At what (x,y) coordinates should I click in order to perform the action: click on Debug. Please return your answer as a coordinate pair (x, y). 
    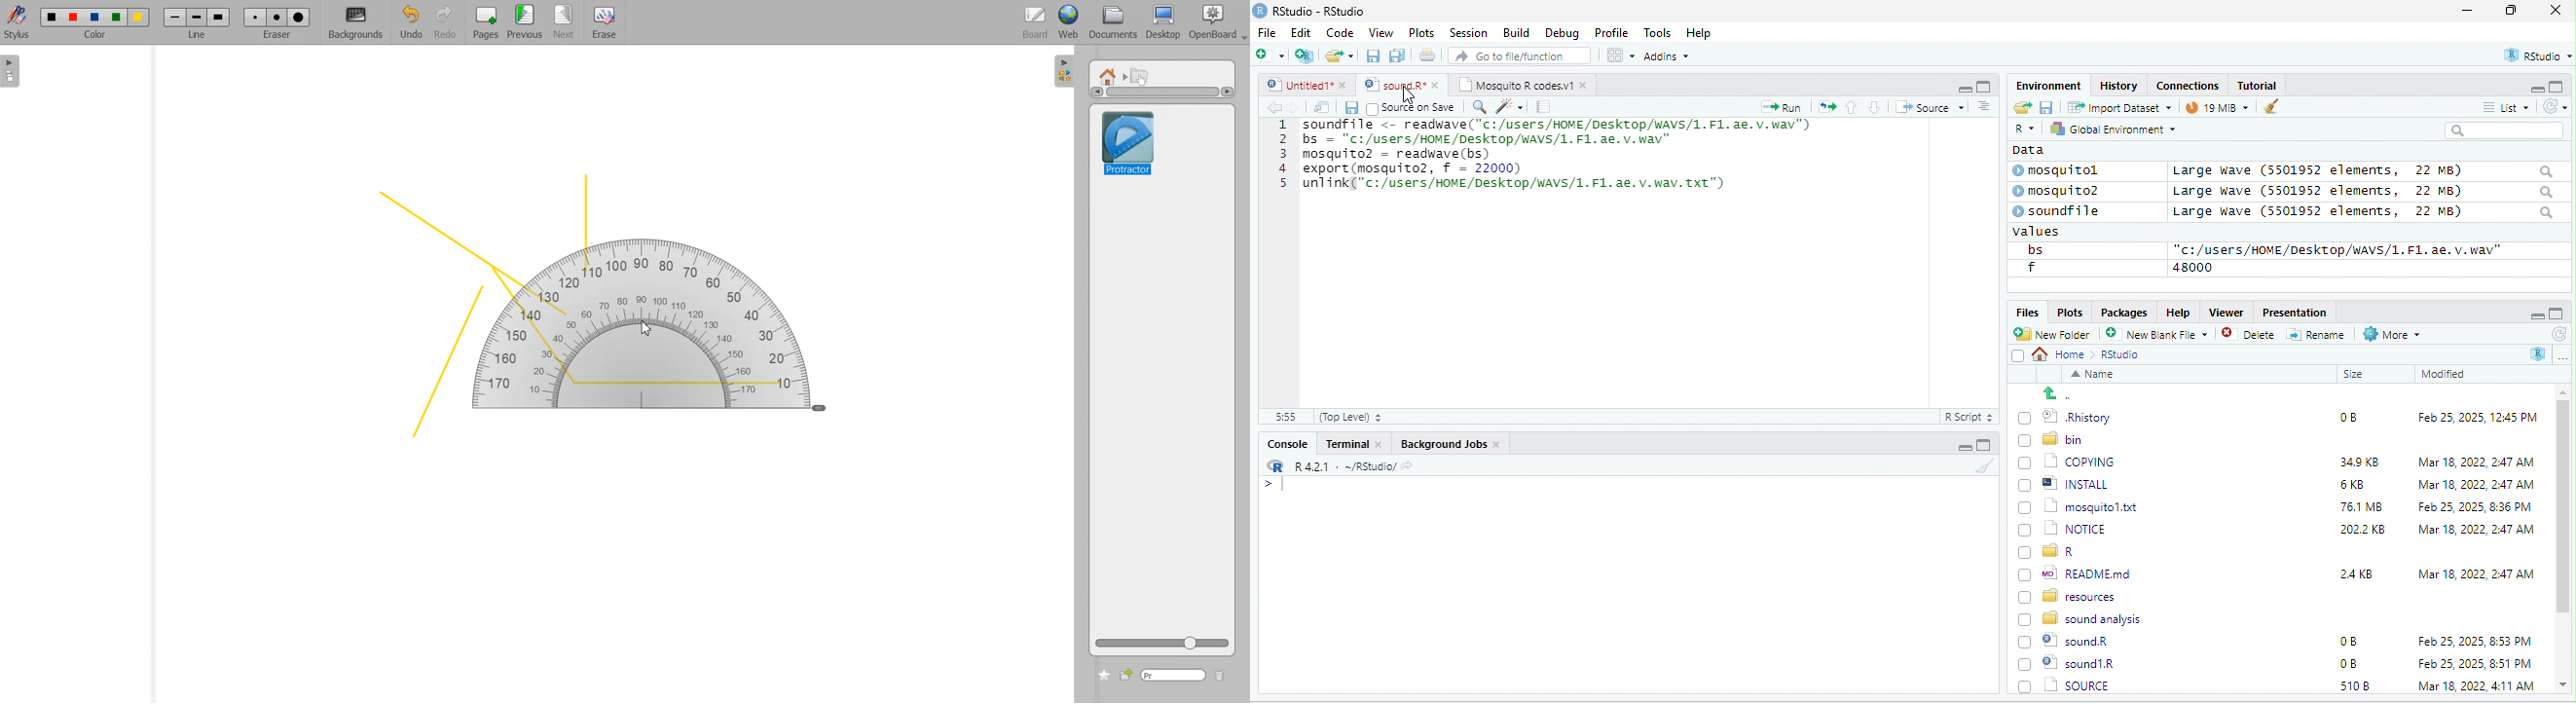
    Looking at the image, I should click on (1562, 32).